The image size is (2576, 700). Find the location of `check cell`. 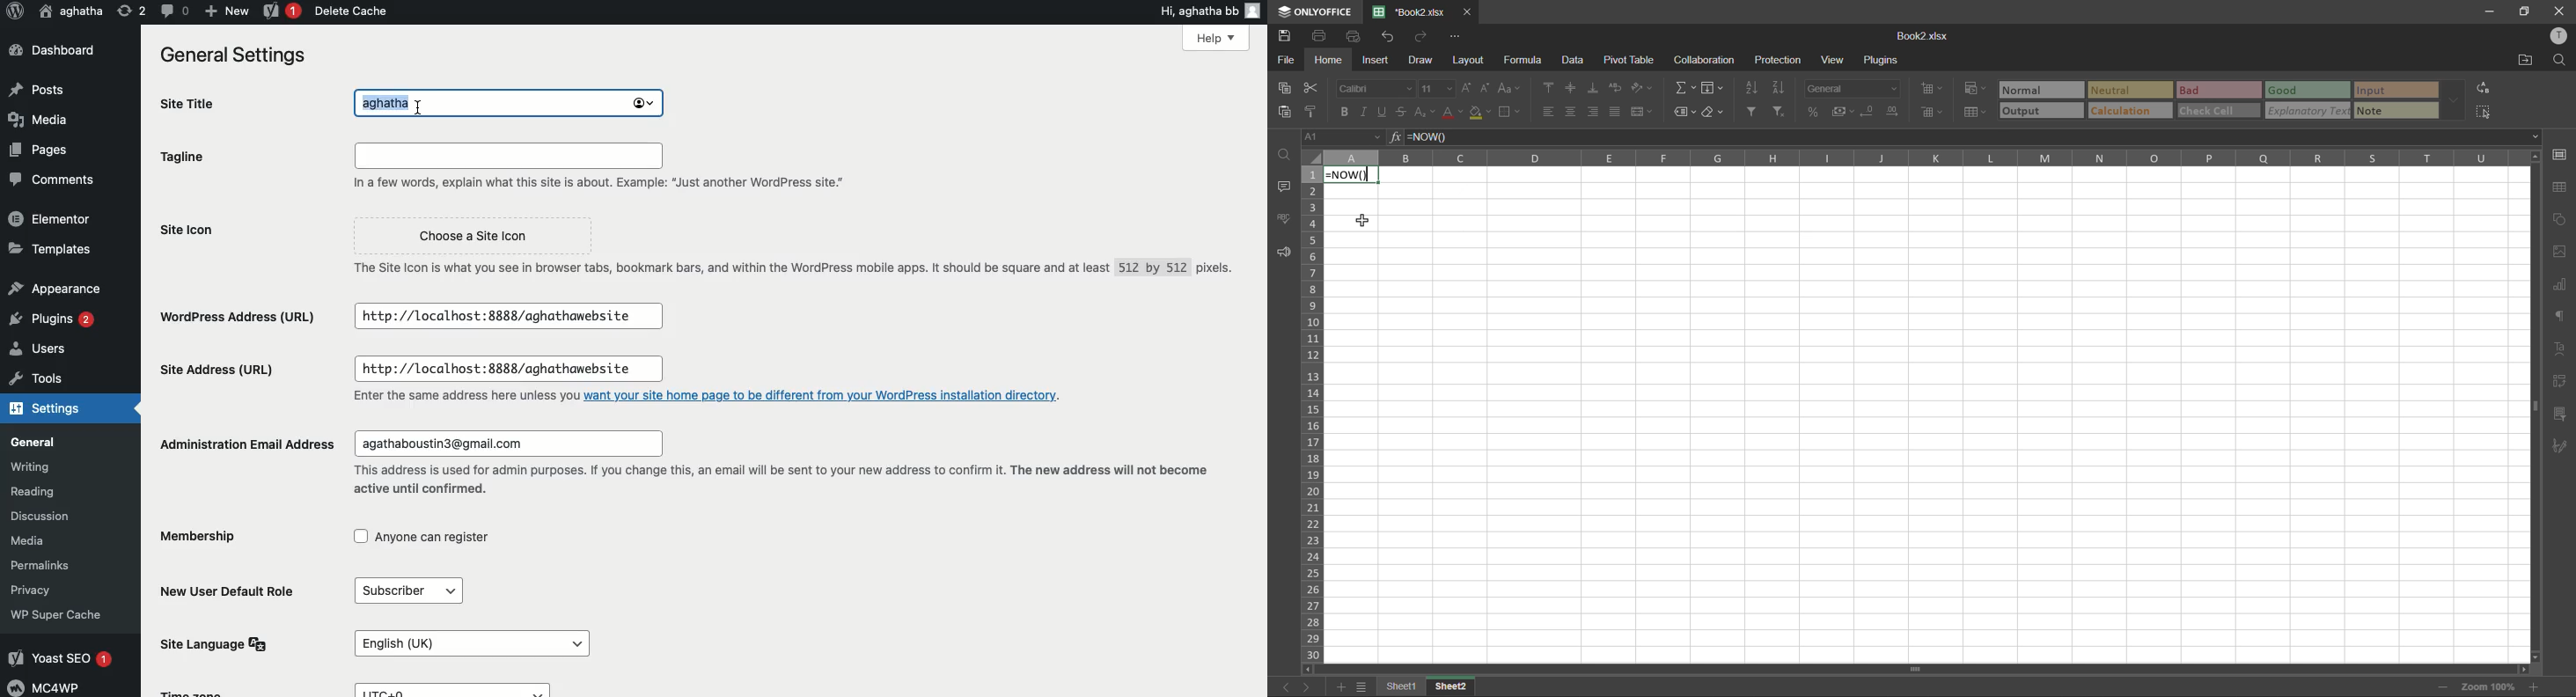

check cell is located at coordinates (2218, 111).